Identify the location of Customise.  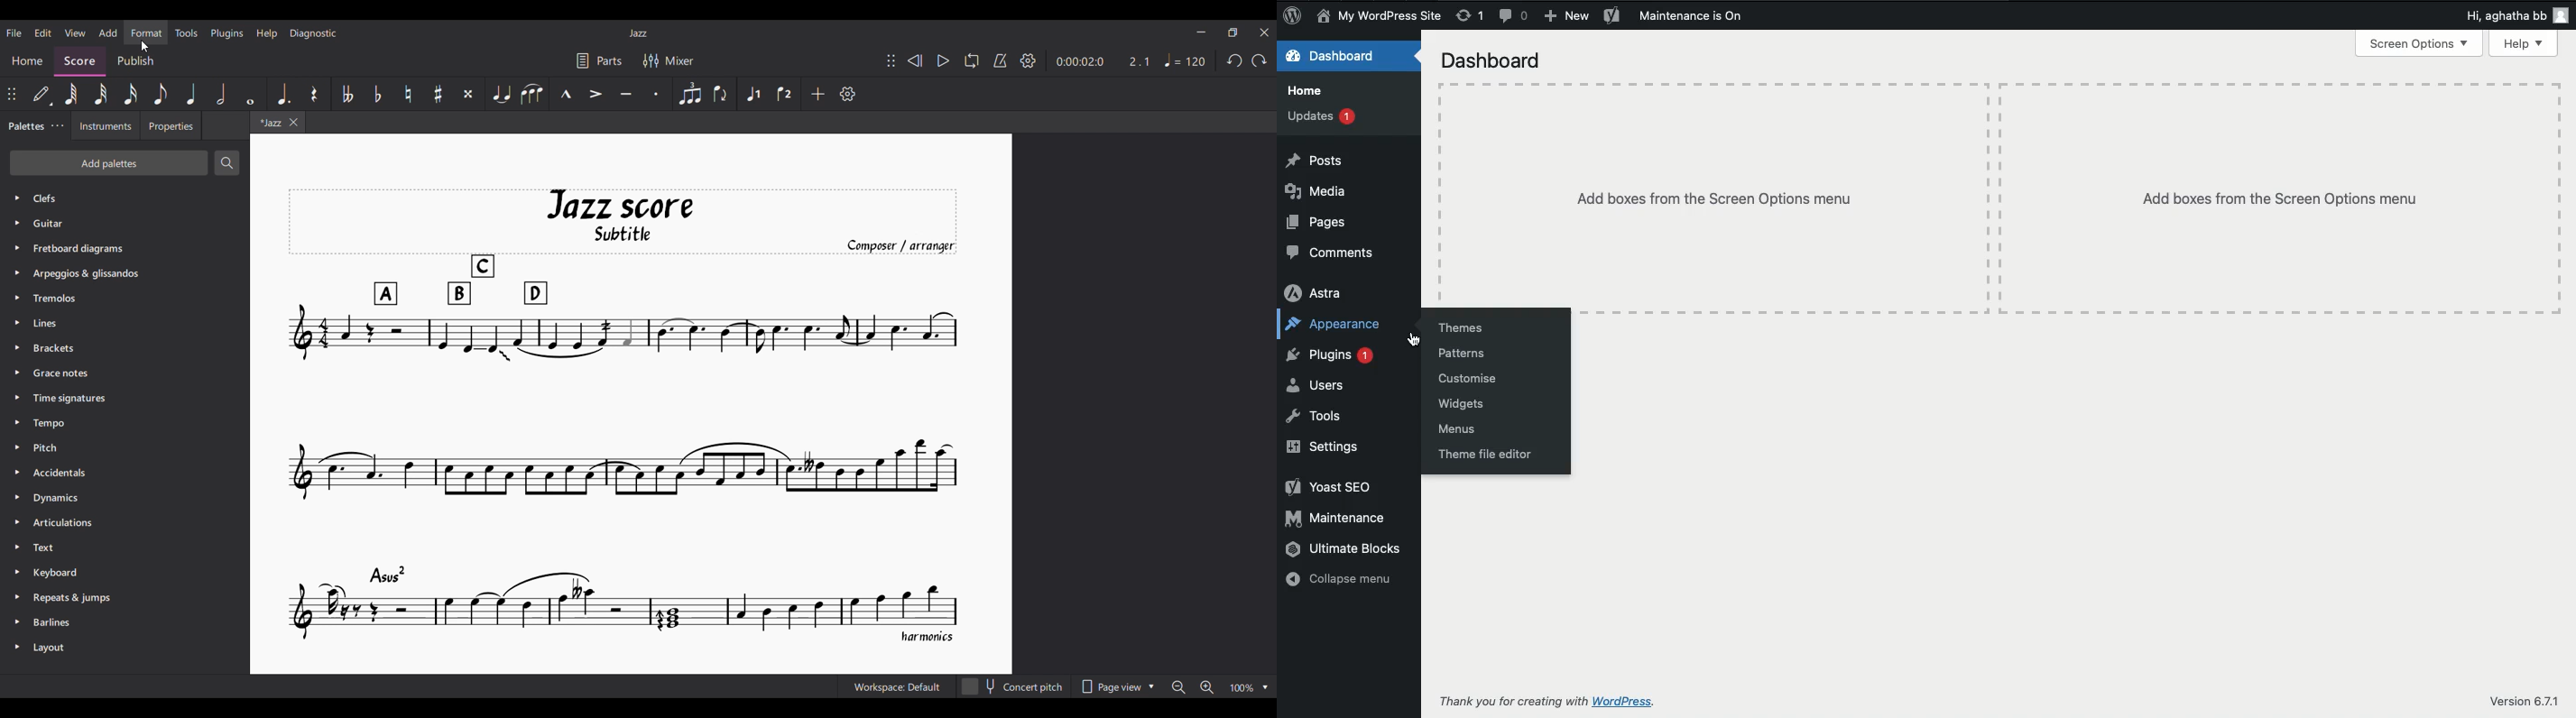
(1468, 376).